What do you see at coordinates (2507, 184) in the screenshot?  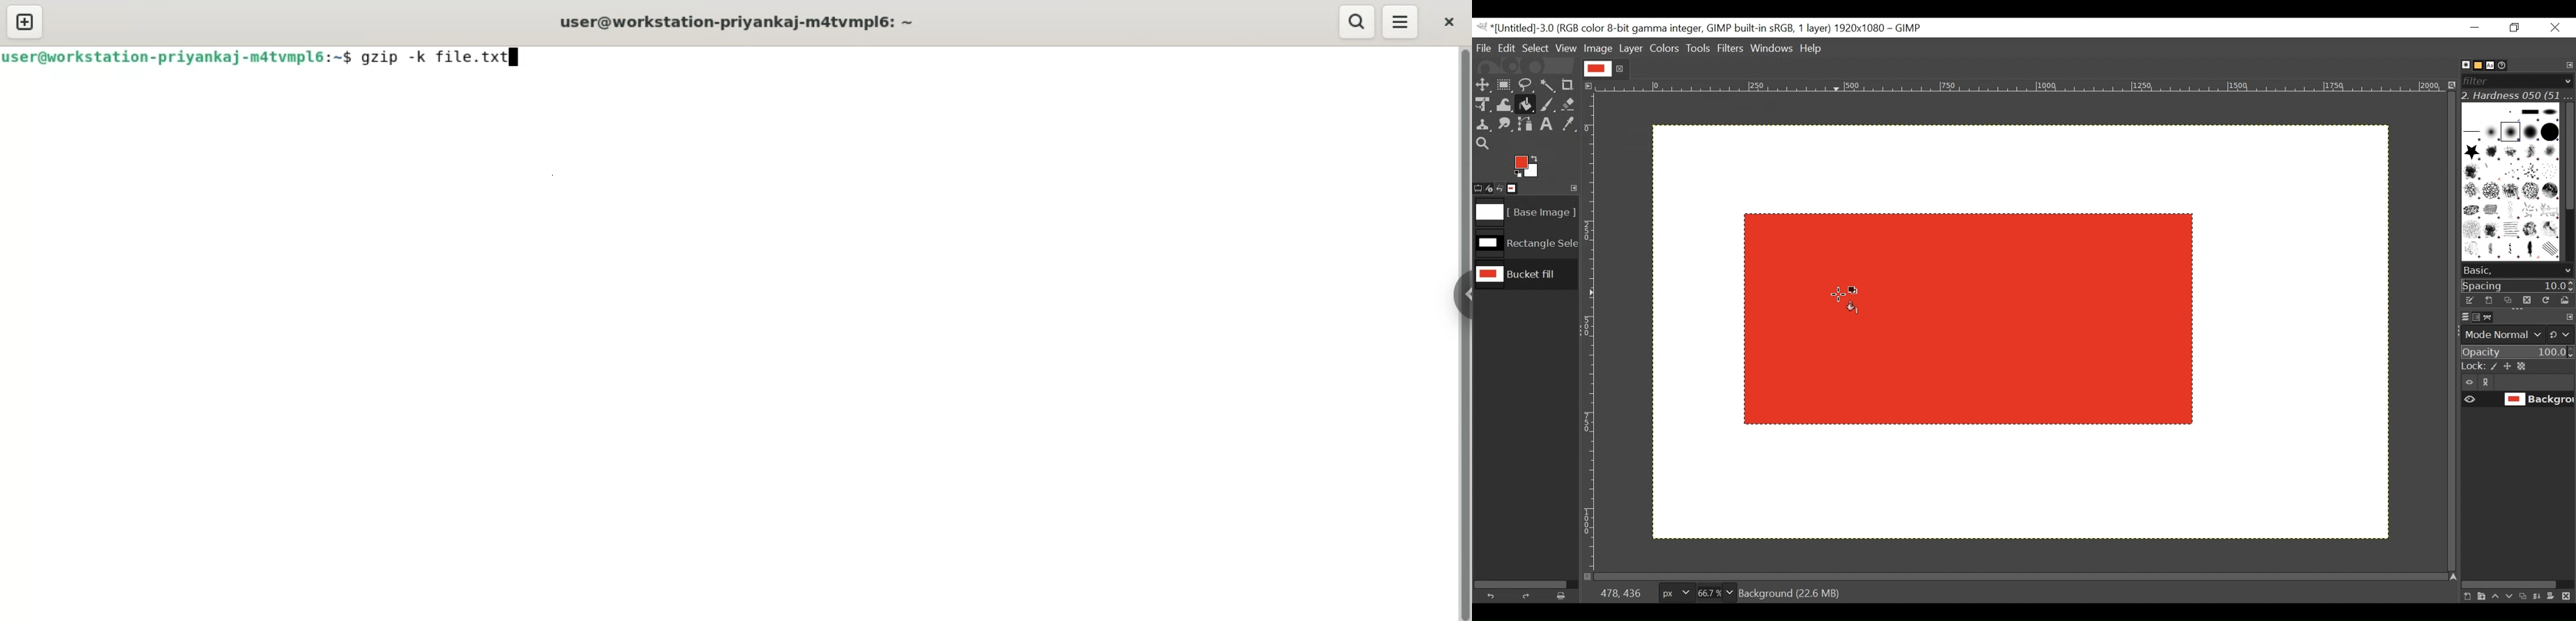 I see `Patterns` at bounding box center [2507, 184].